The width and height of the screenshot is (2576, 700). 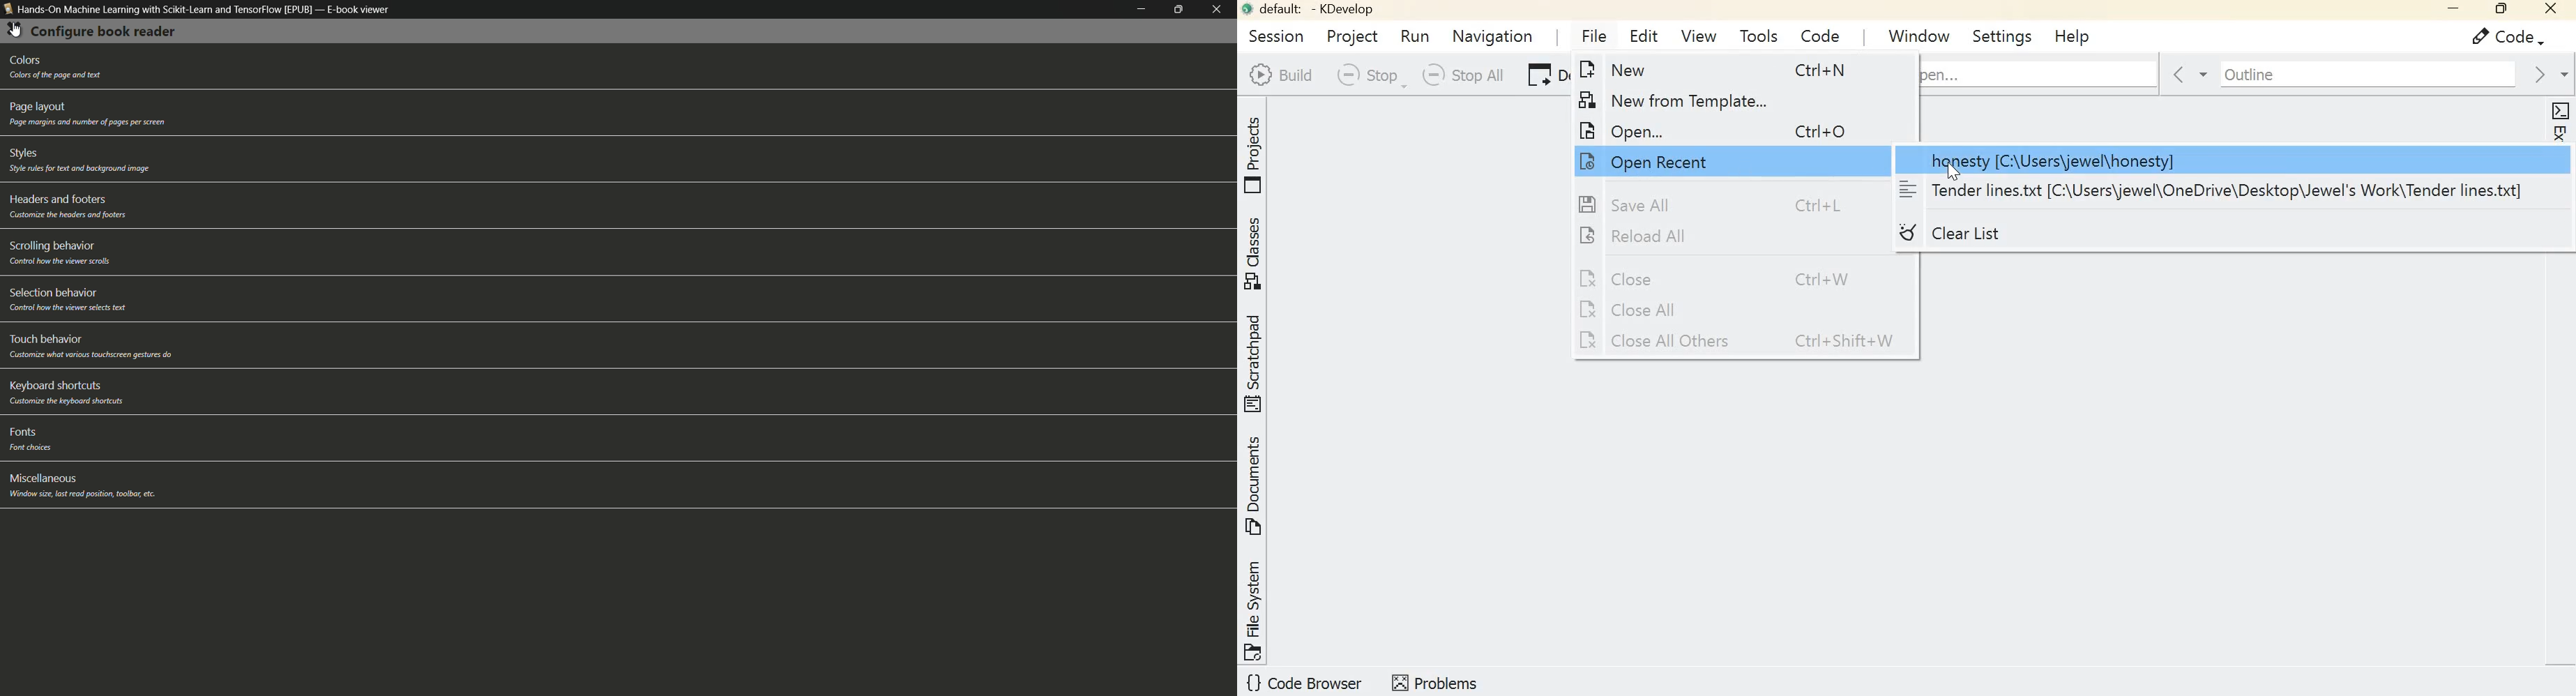 I want to click on text, so click(x=71, y=308).